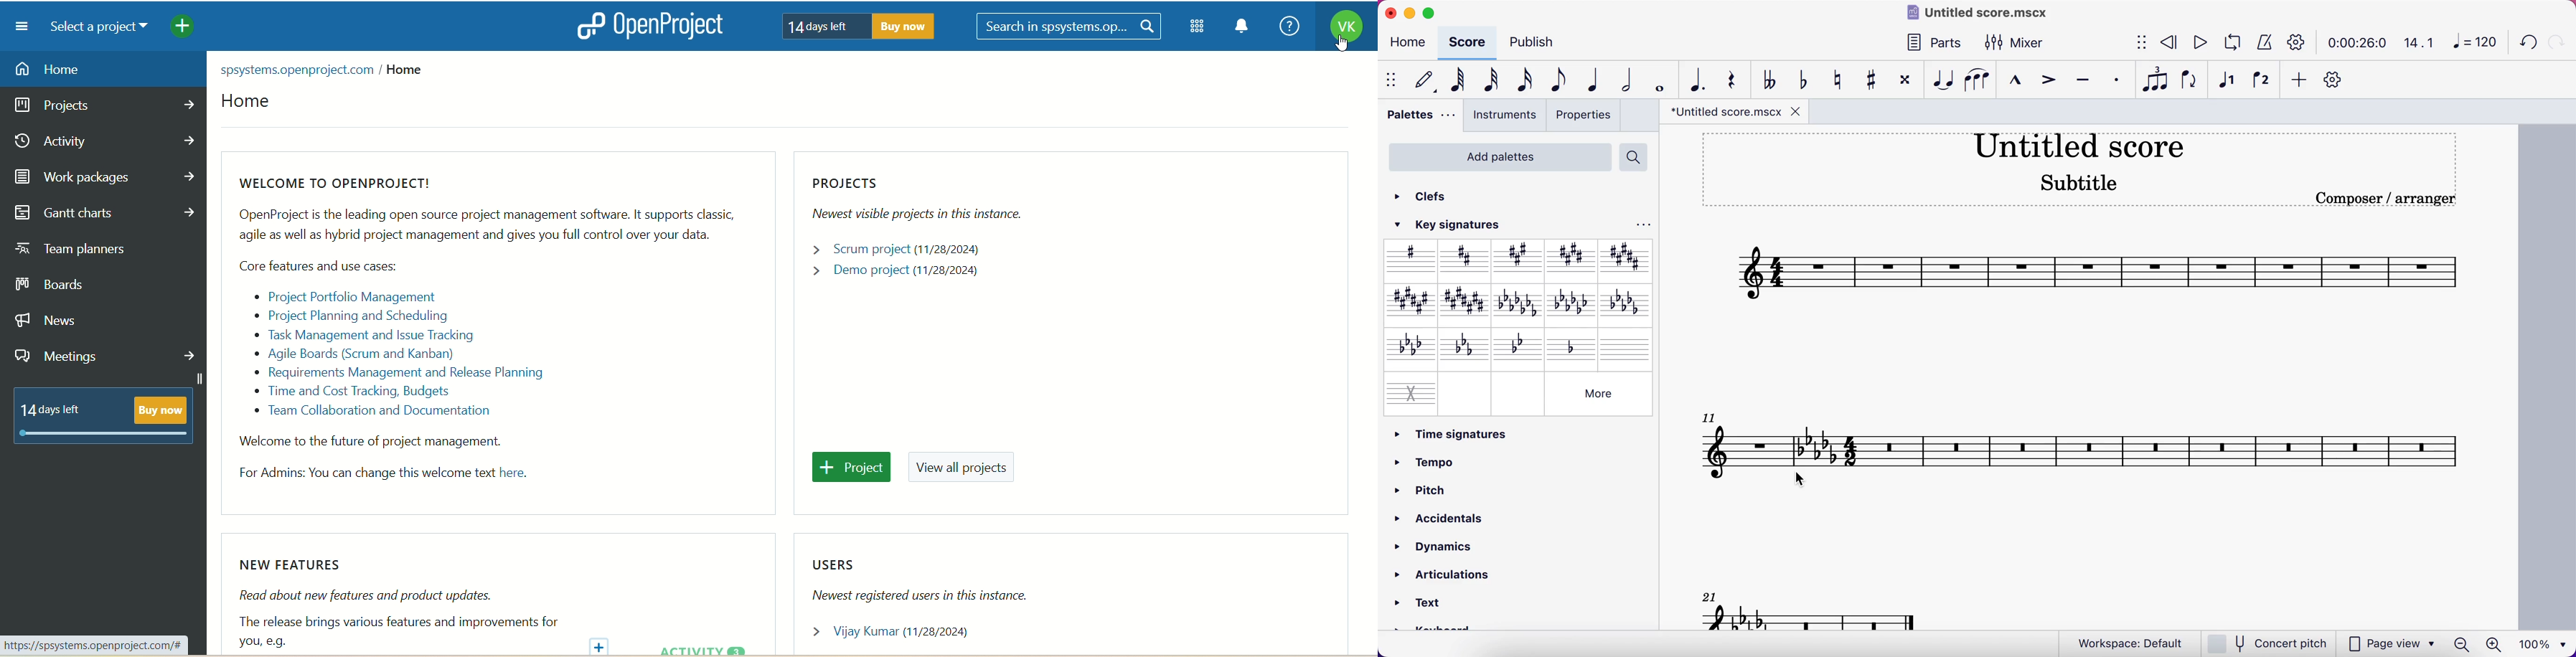  I want to click on C minor, so click(1464, 348).